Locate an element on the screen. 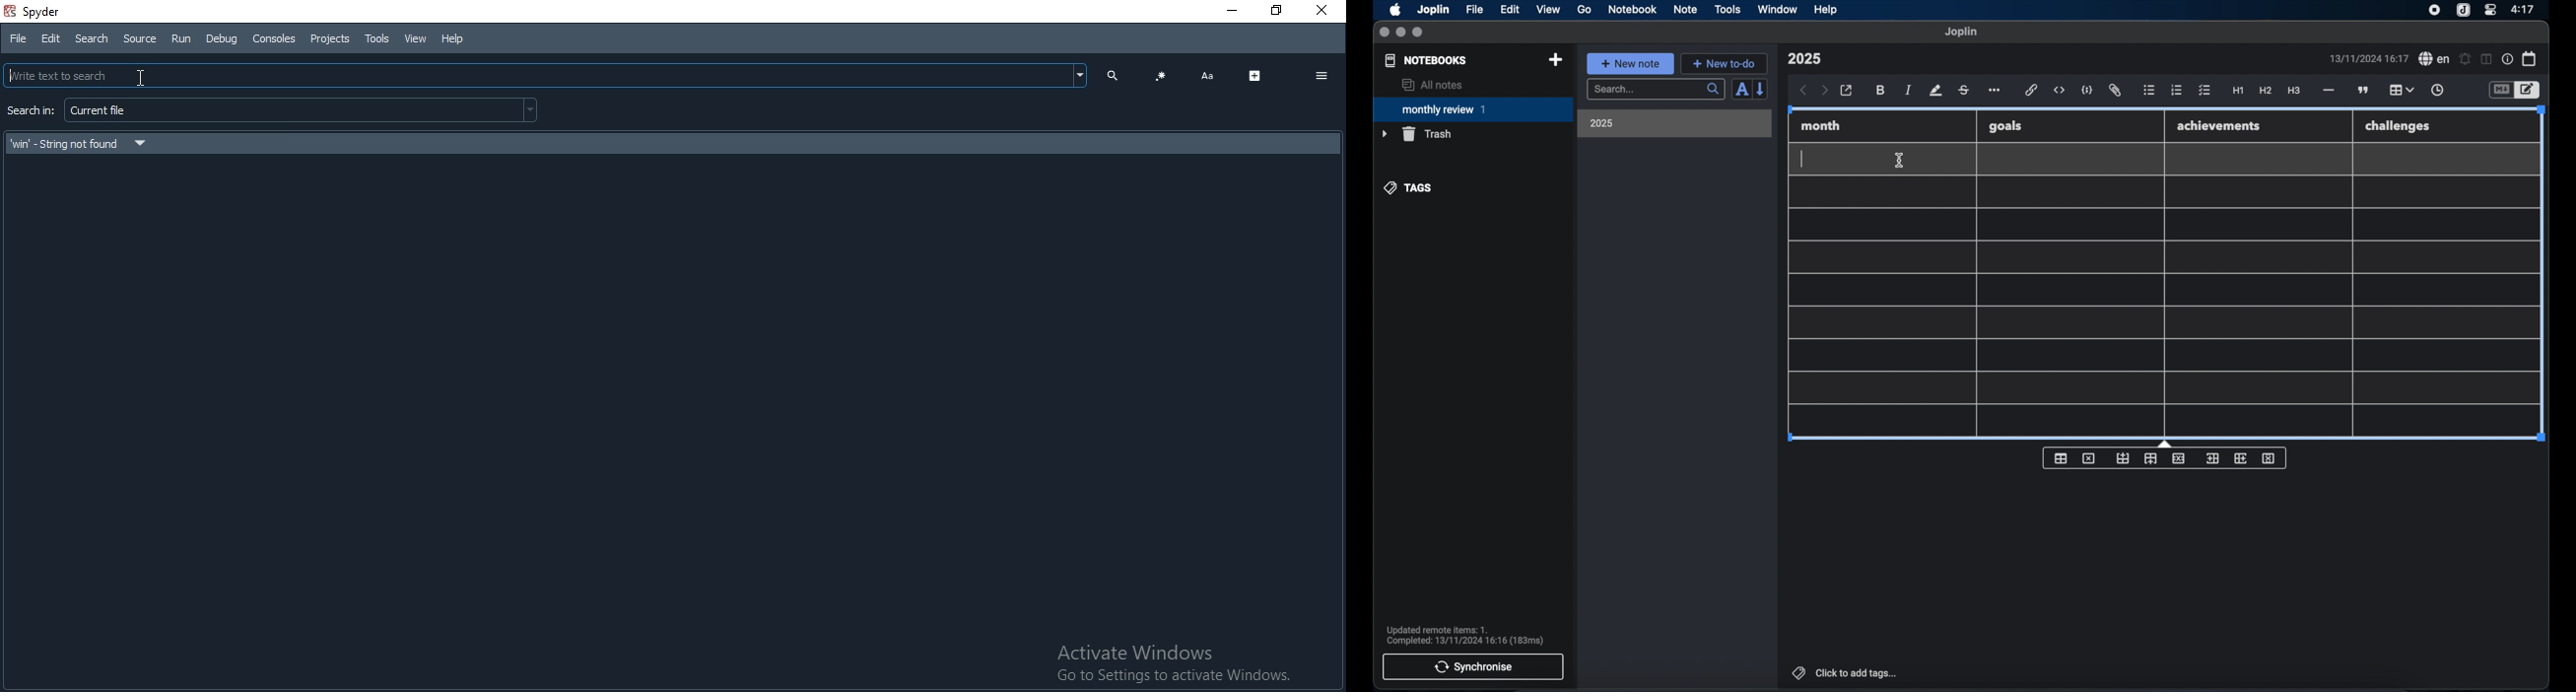 This screenshot has height=700, width=2576. note properties is located at coordinates (2507, 60).